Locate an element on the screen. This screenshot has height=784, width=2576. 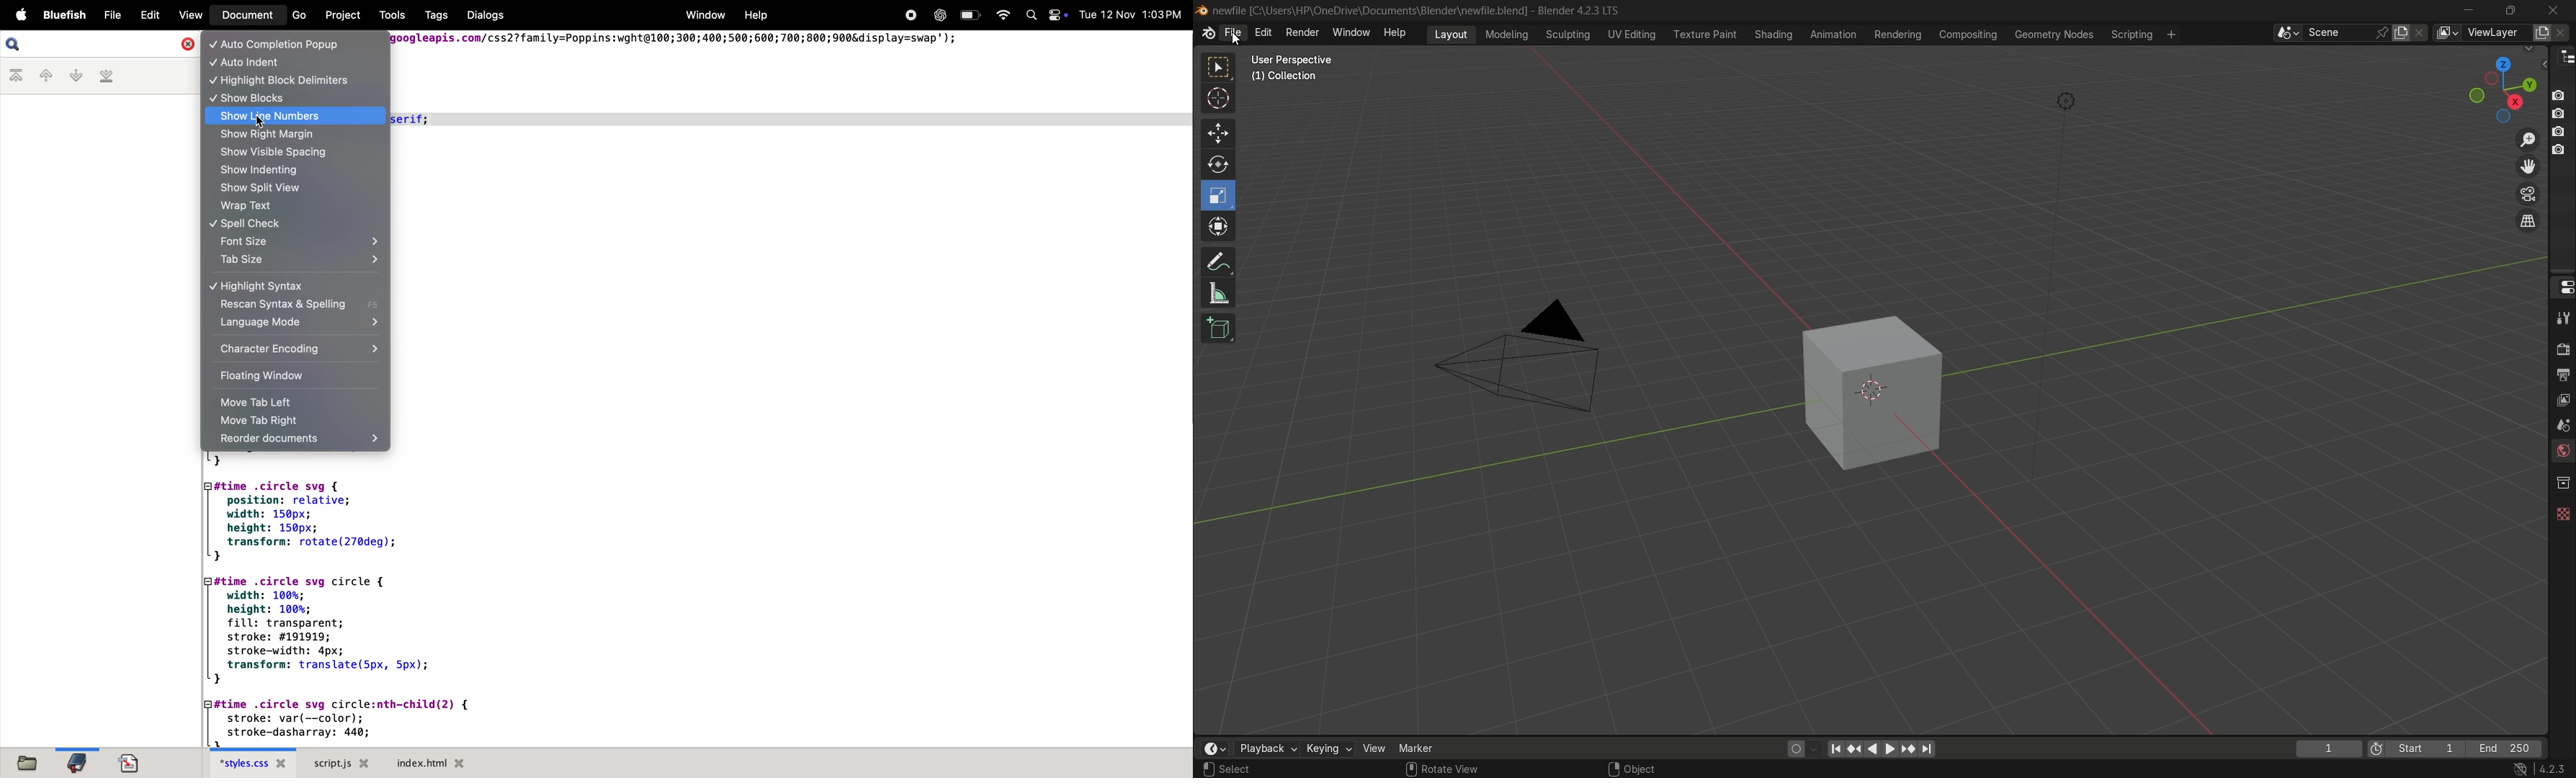
last bookmark is located at coordinates (108, 76).